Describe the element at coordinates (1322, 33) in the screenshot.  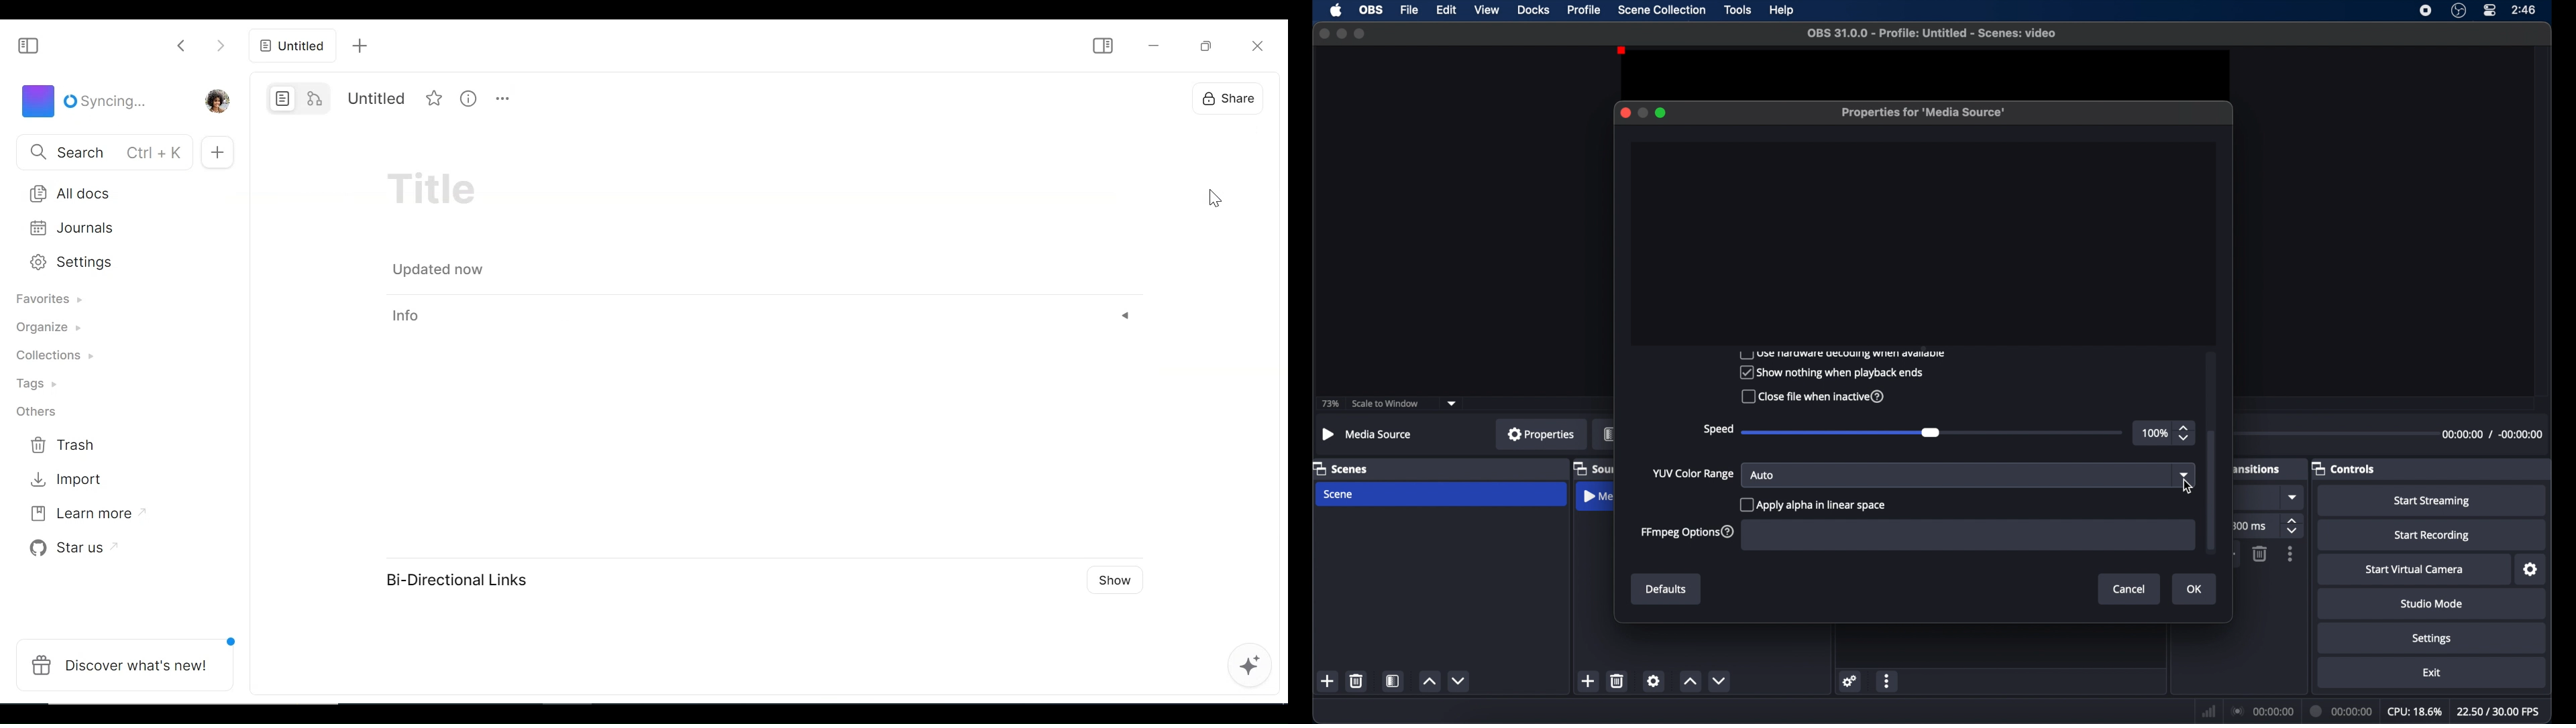
I see `close` at that location.